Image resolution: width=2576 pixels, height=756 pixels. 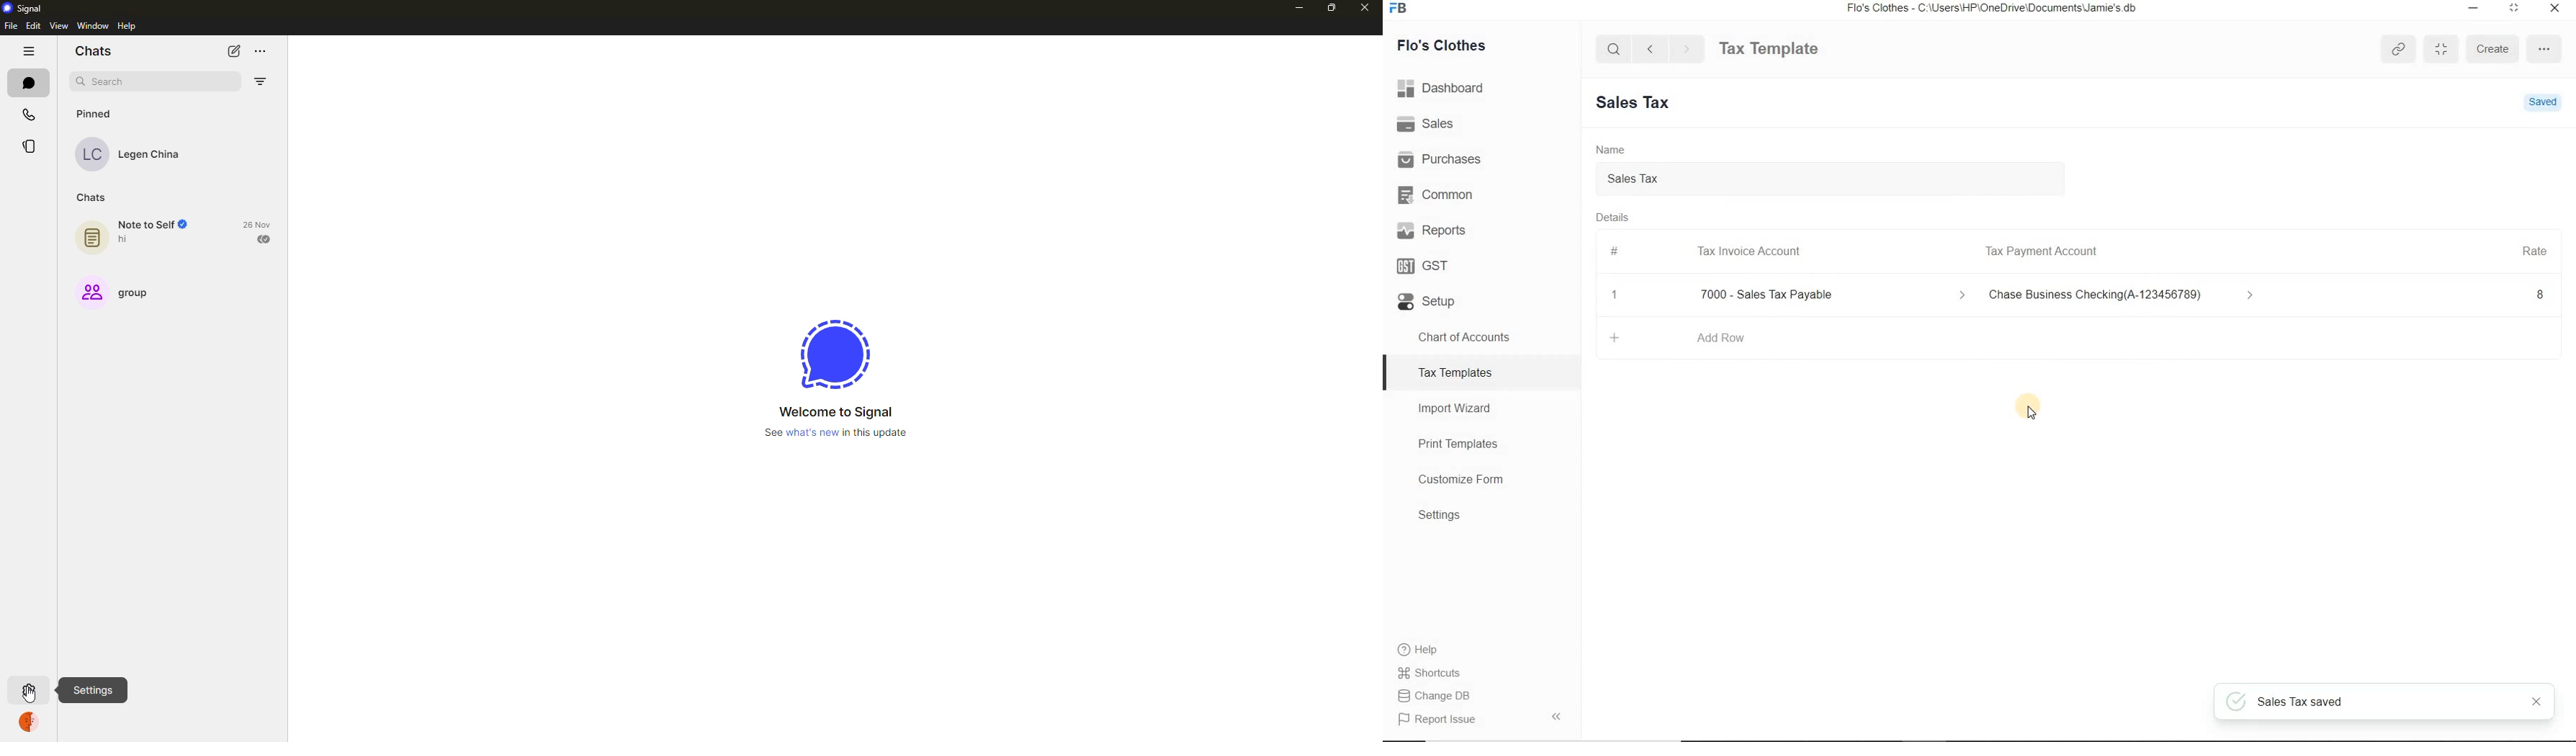 I want to click on search, so click(x=111, y=82).